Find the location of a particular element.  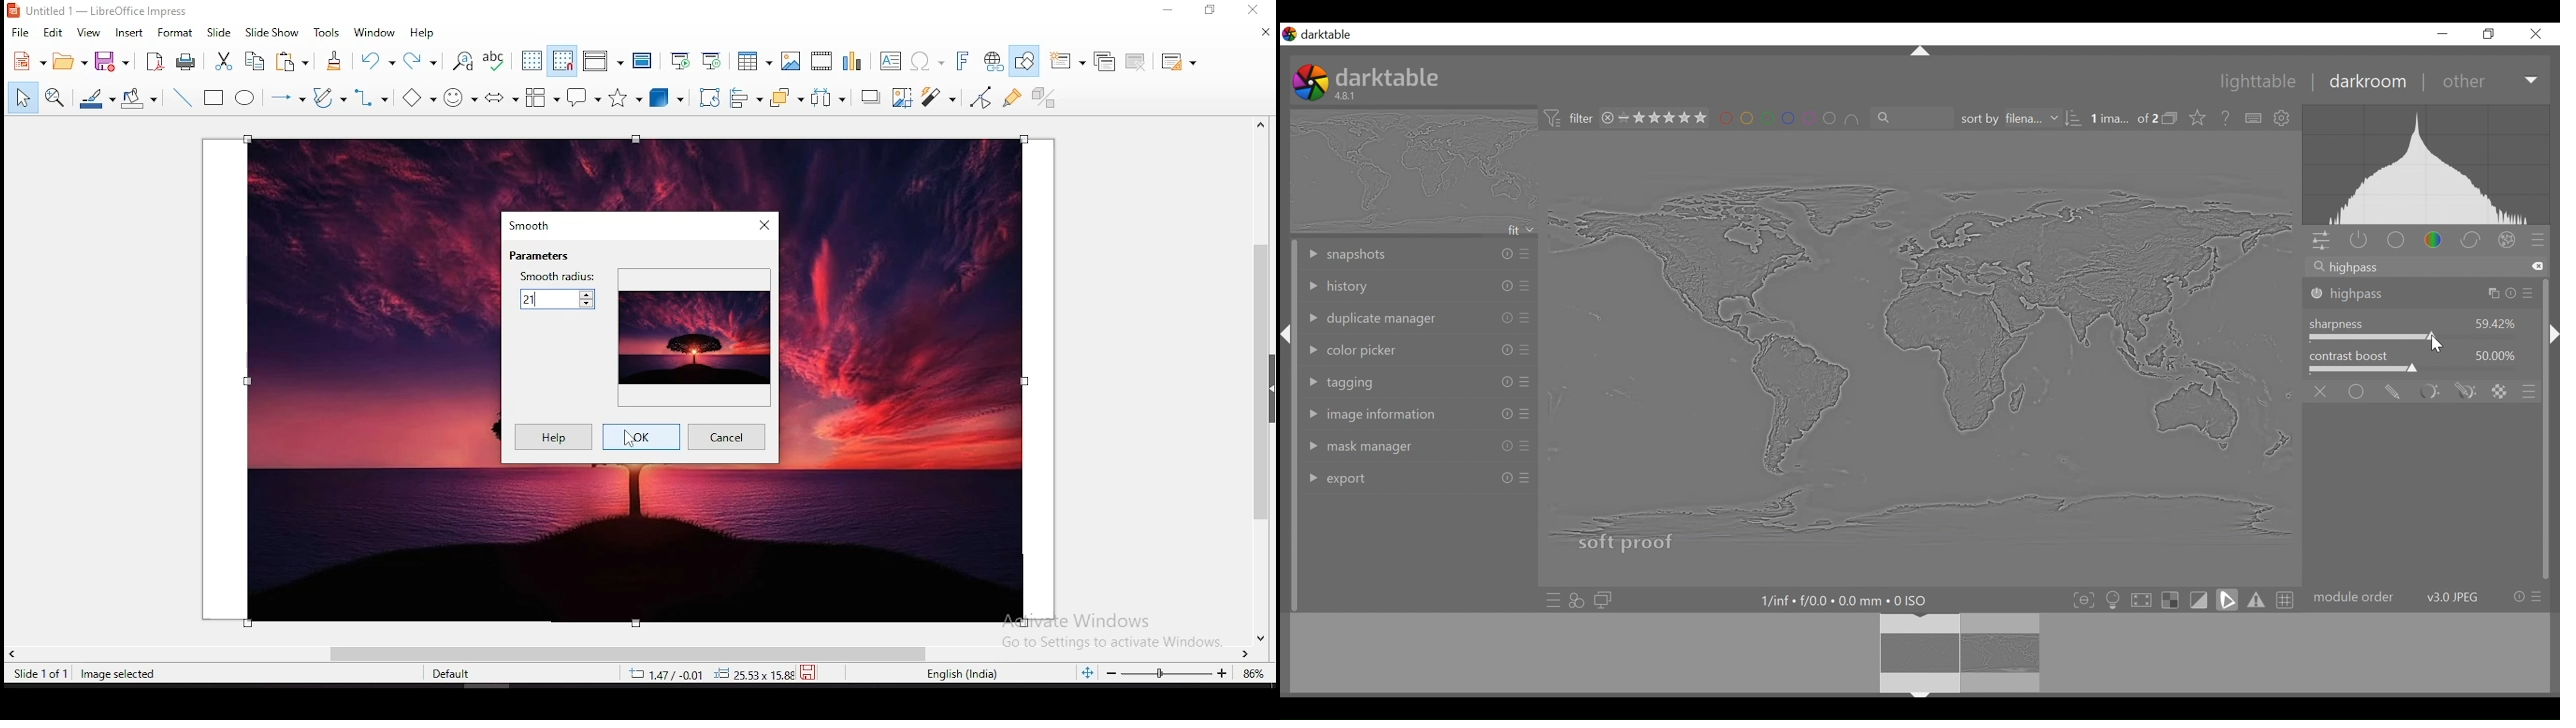

export is located at coordinates (1417, 476).